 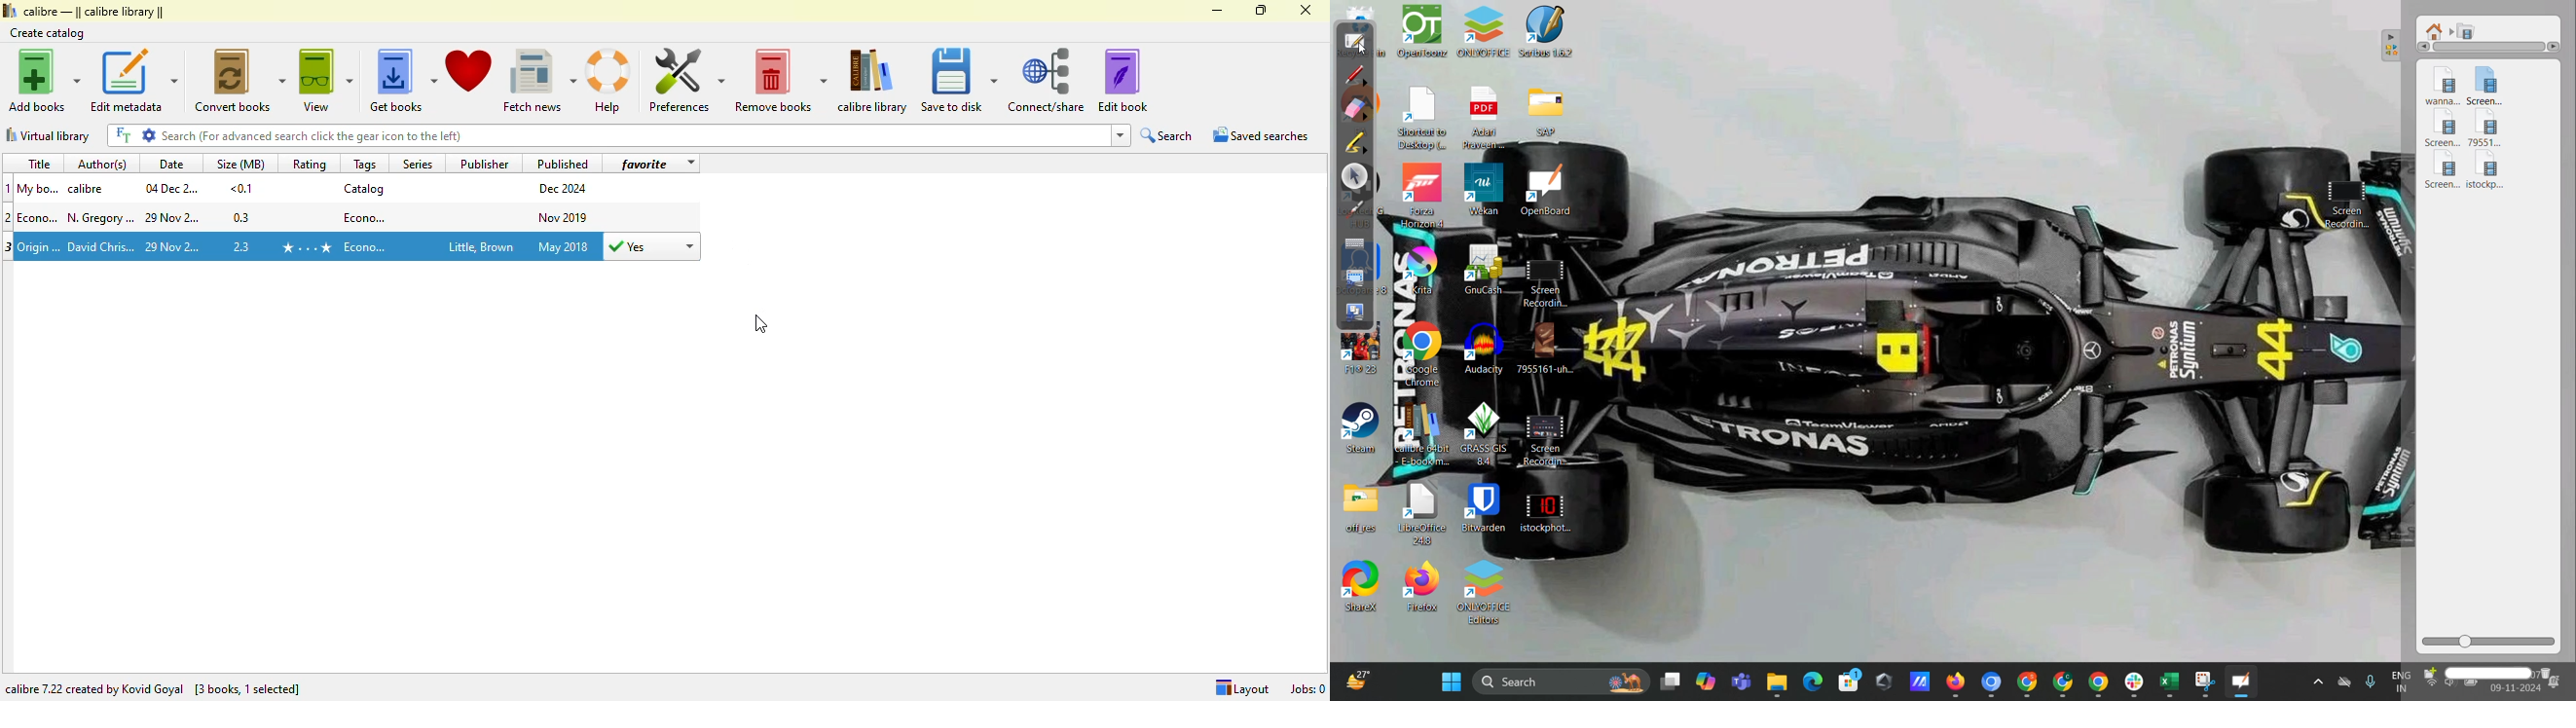 What do you see at coordinates (364, 188) in the screenshot?
I see `catalog` at bounding box center [364, 188].